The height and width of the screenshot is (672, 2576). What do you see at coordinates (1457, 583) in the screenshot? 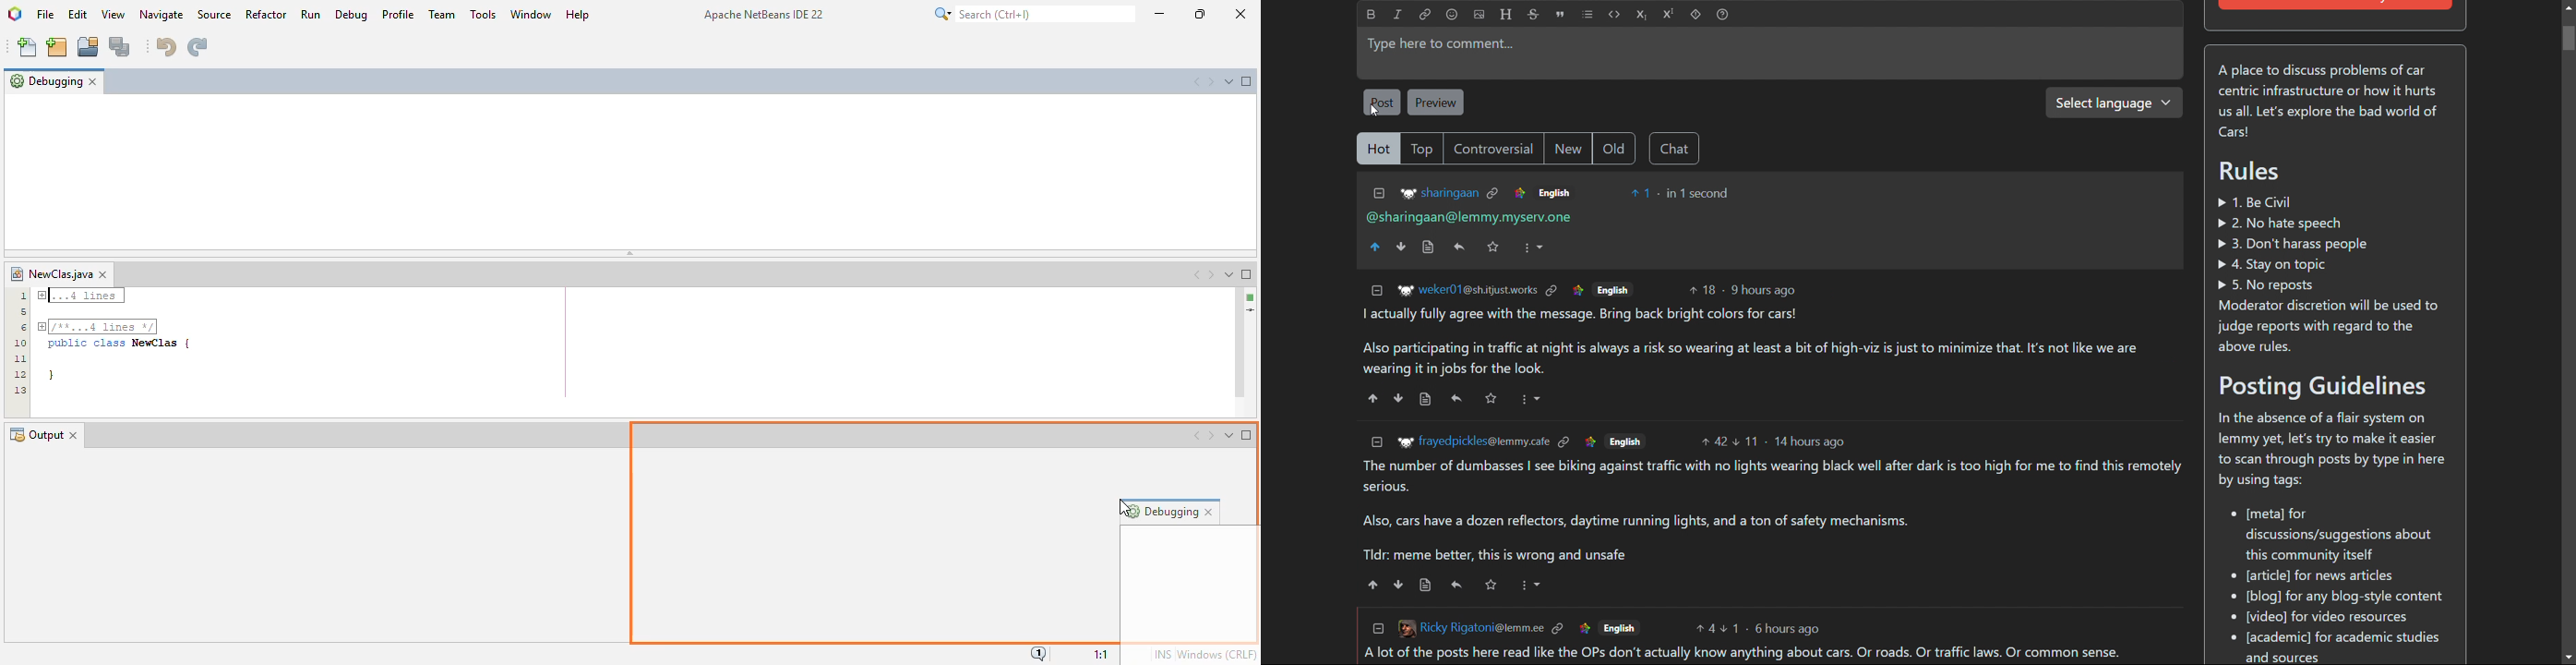
I see `reply` at bounding box center [1457, 583].